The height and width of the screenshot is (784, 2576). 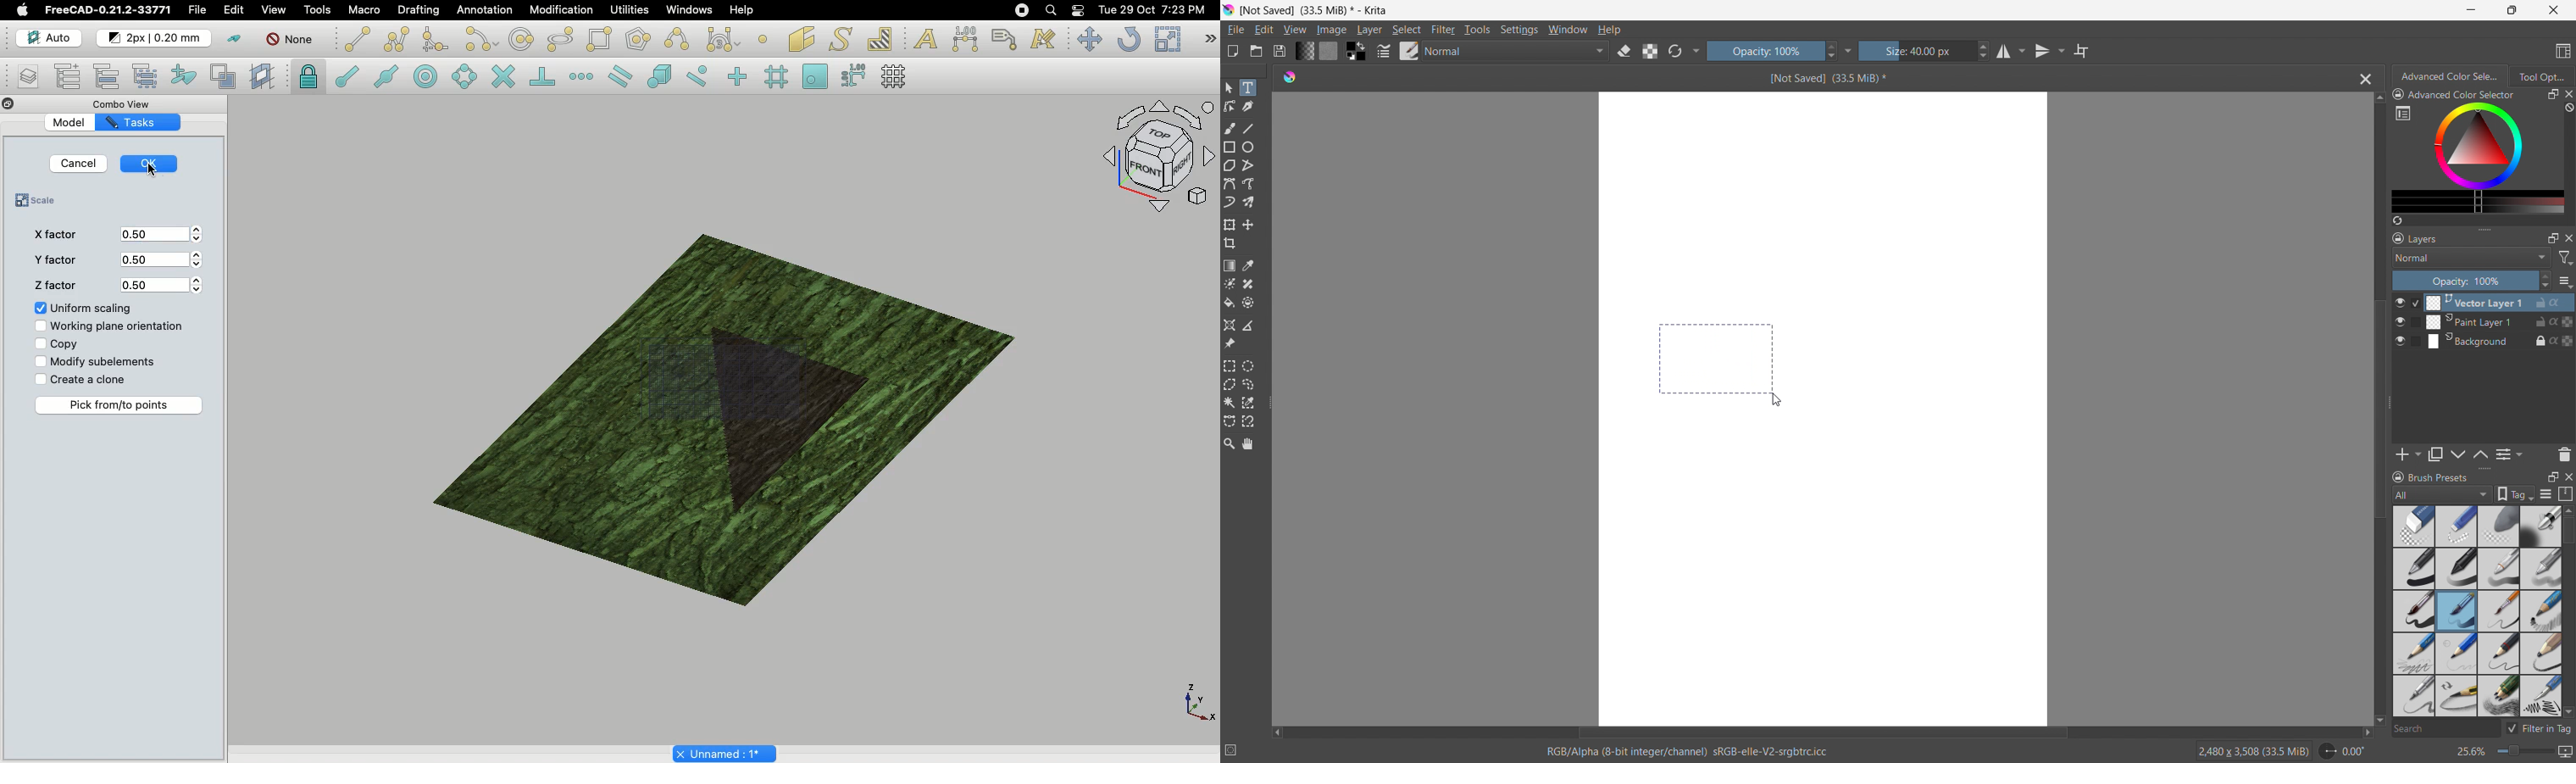 What do you see at coordinates (185, 78) in the screenshot?
I see `Add to construction group` at bounding box center [185, 78].